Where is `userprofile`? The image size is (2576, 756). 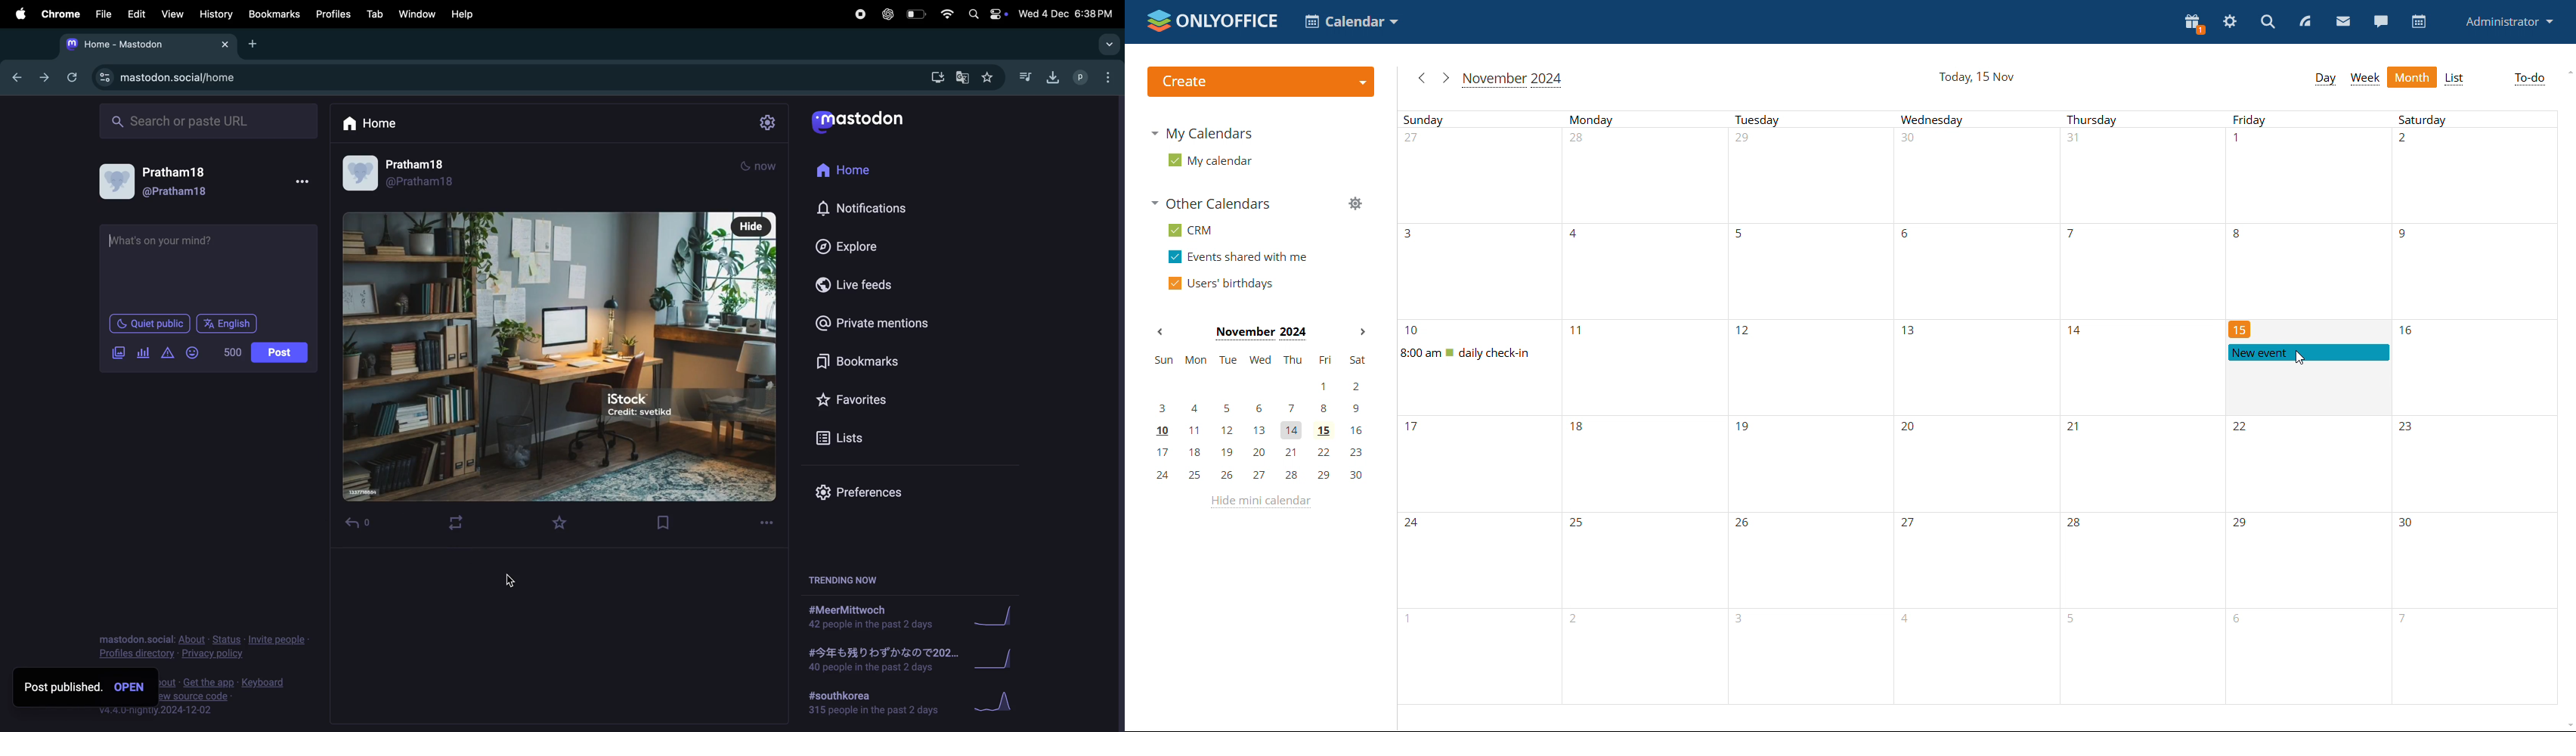 userprofile is located at coordinates (1097, 77).